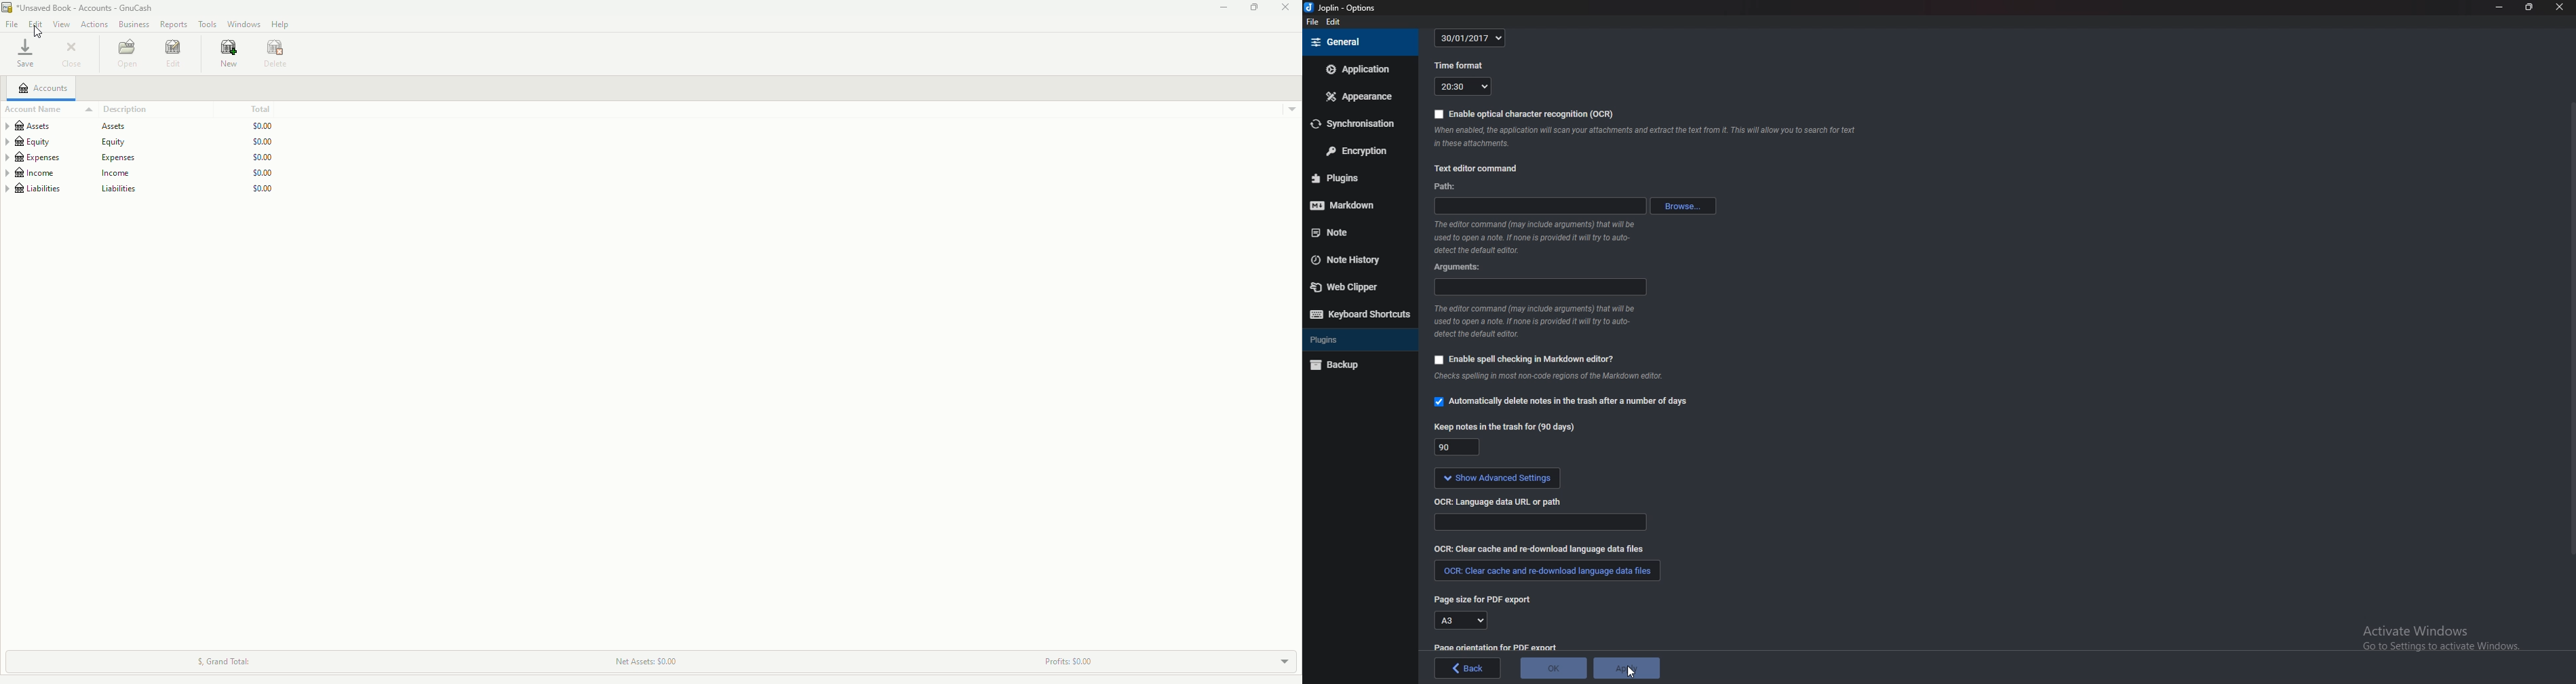 The width and height of the screenshot is (2576, 700). Describe the element at coordinates (1351, 365) in the screenshot. I see `Back up` at that location.